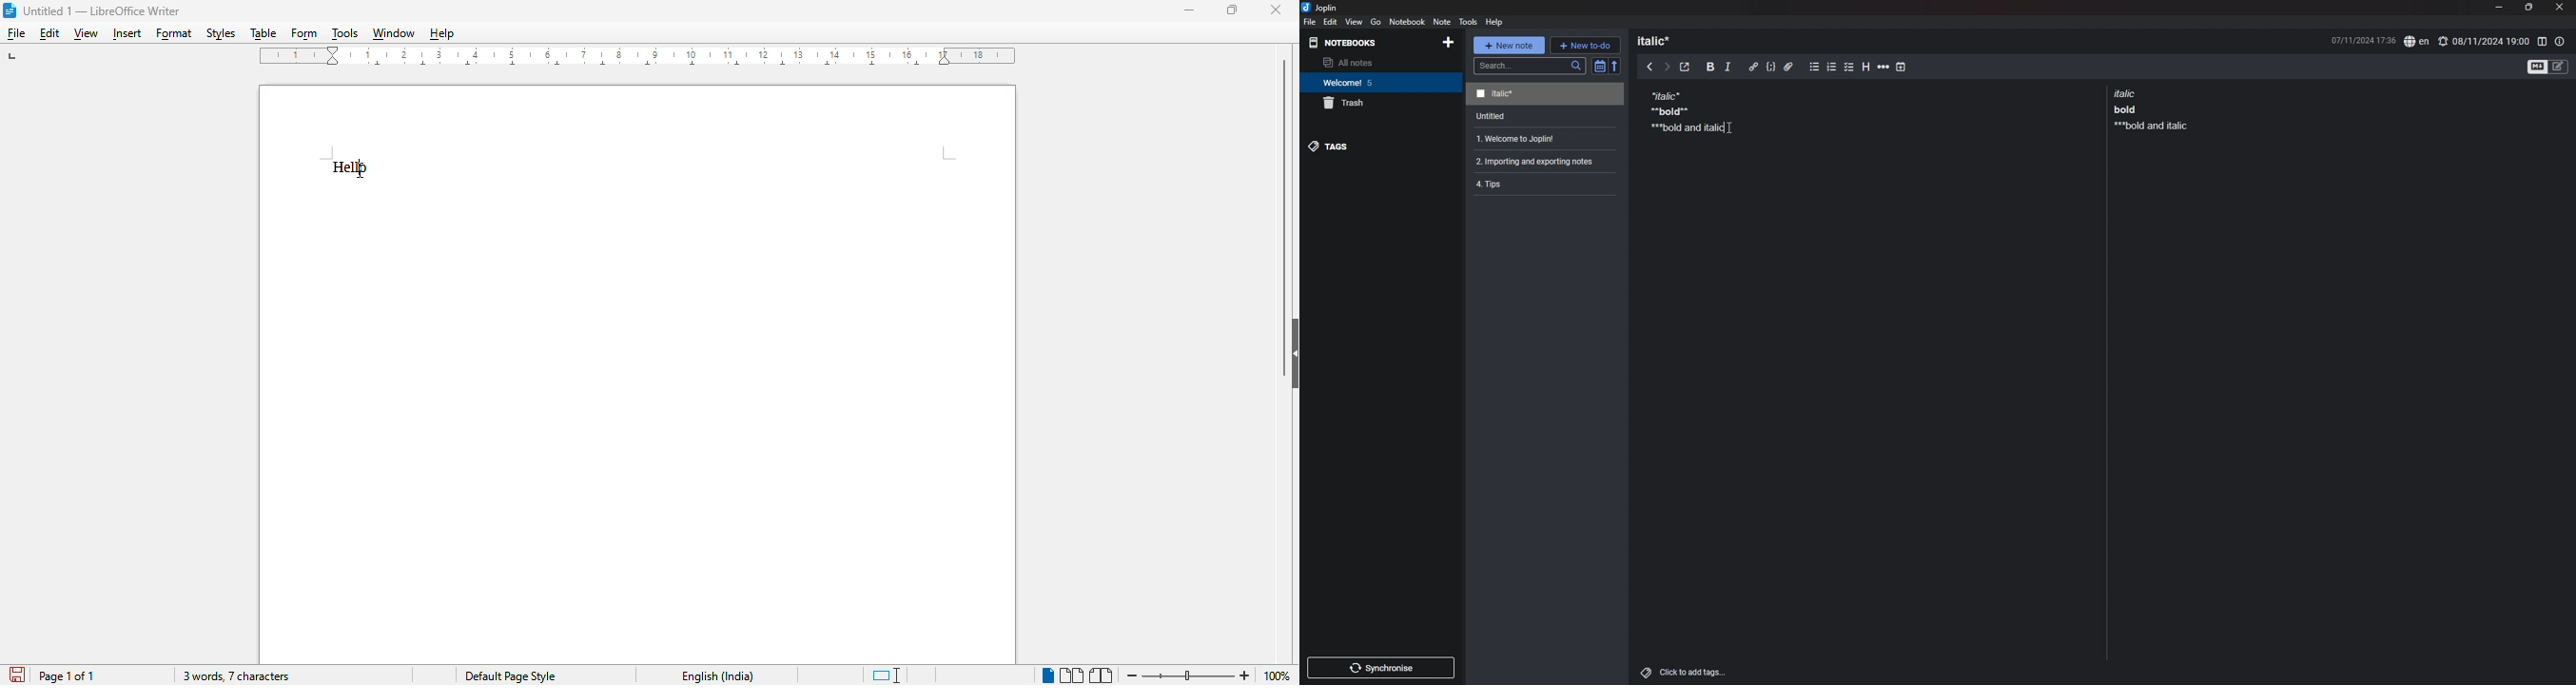 The image size is (2576, 700). What do you see at coordinates (17, 34) in the screenshot?
I see `file` at bounding box center [17, 34].